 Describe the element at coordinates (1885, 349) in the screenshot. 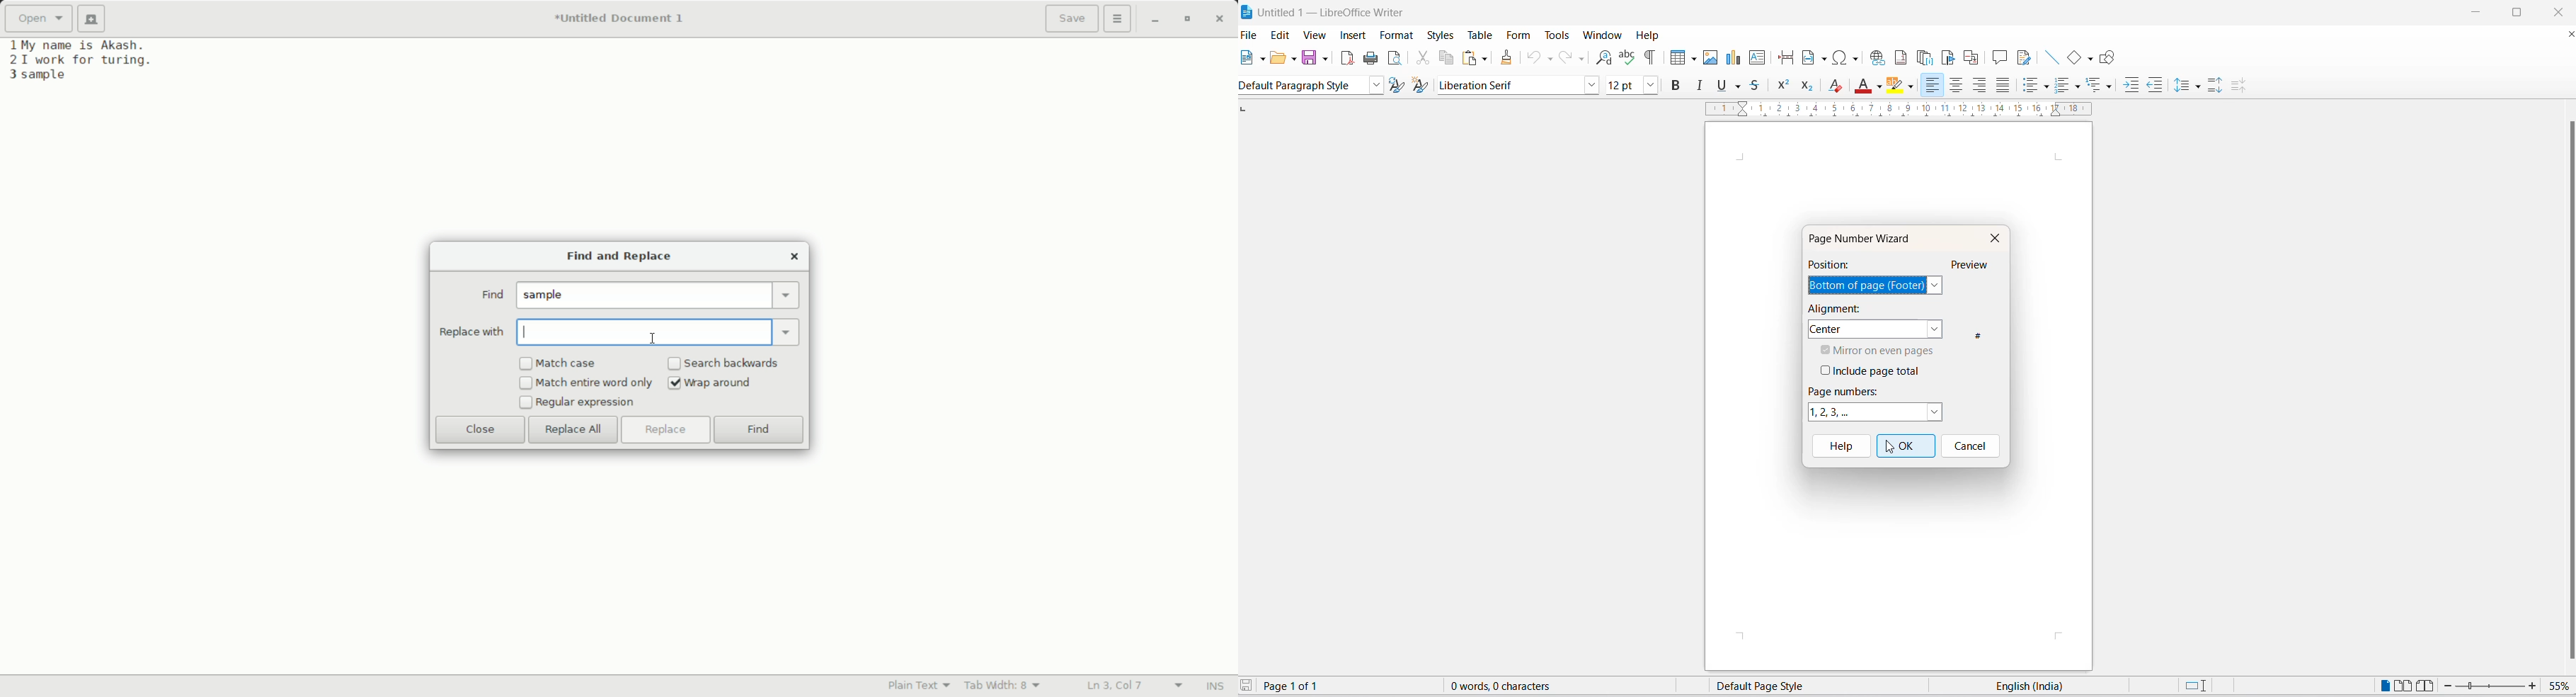

I see `mirror on even changes ` at that location.